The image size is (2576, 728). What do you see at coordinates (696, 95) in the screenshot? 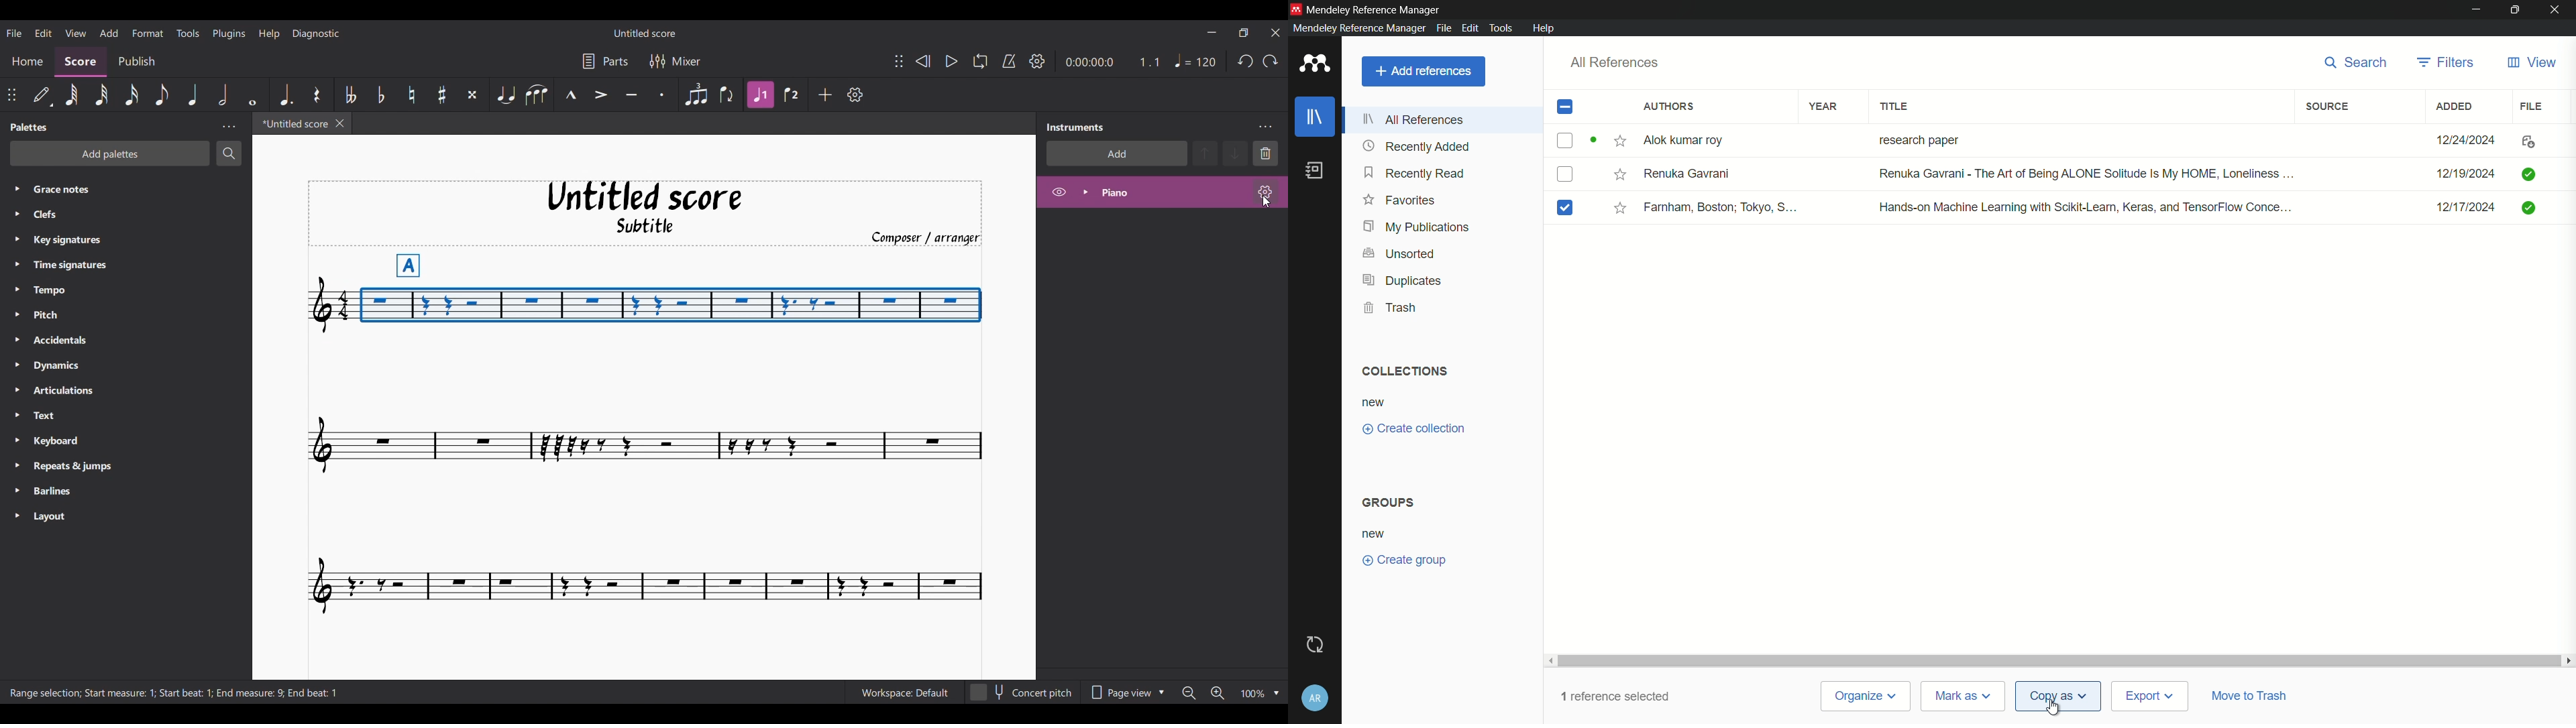
I see `Tuplet` at bounding box center [696, 95].